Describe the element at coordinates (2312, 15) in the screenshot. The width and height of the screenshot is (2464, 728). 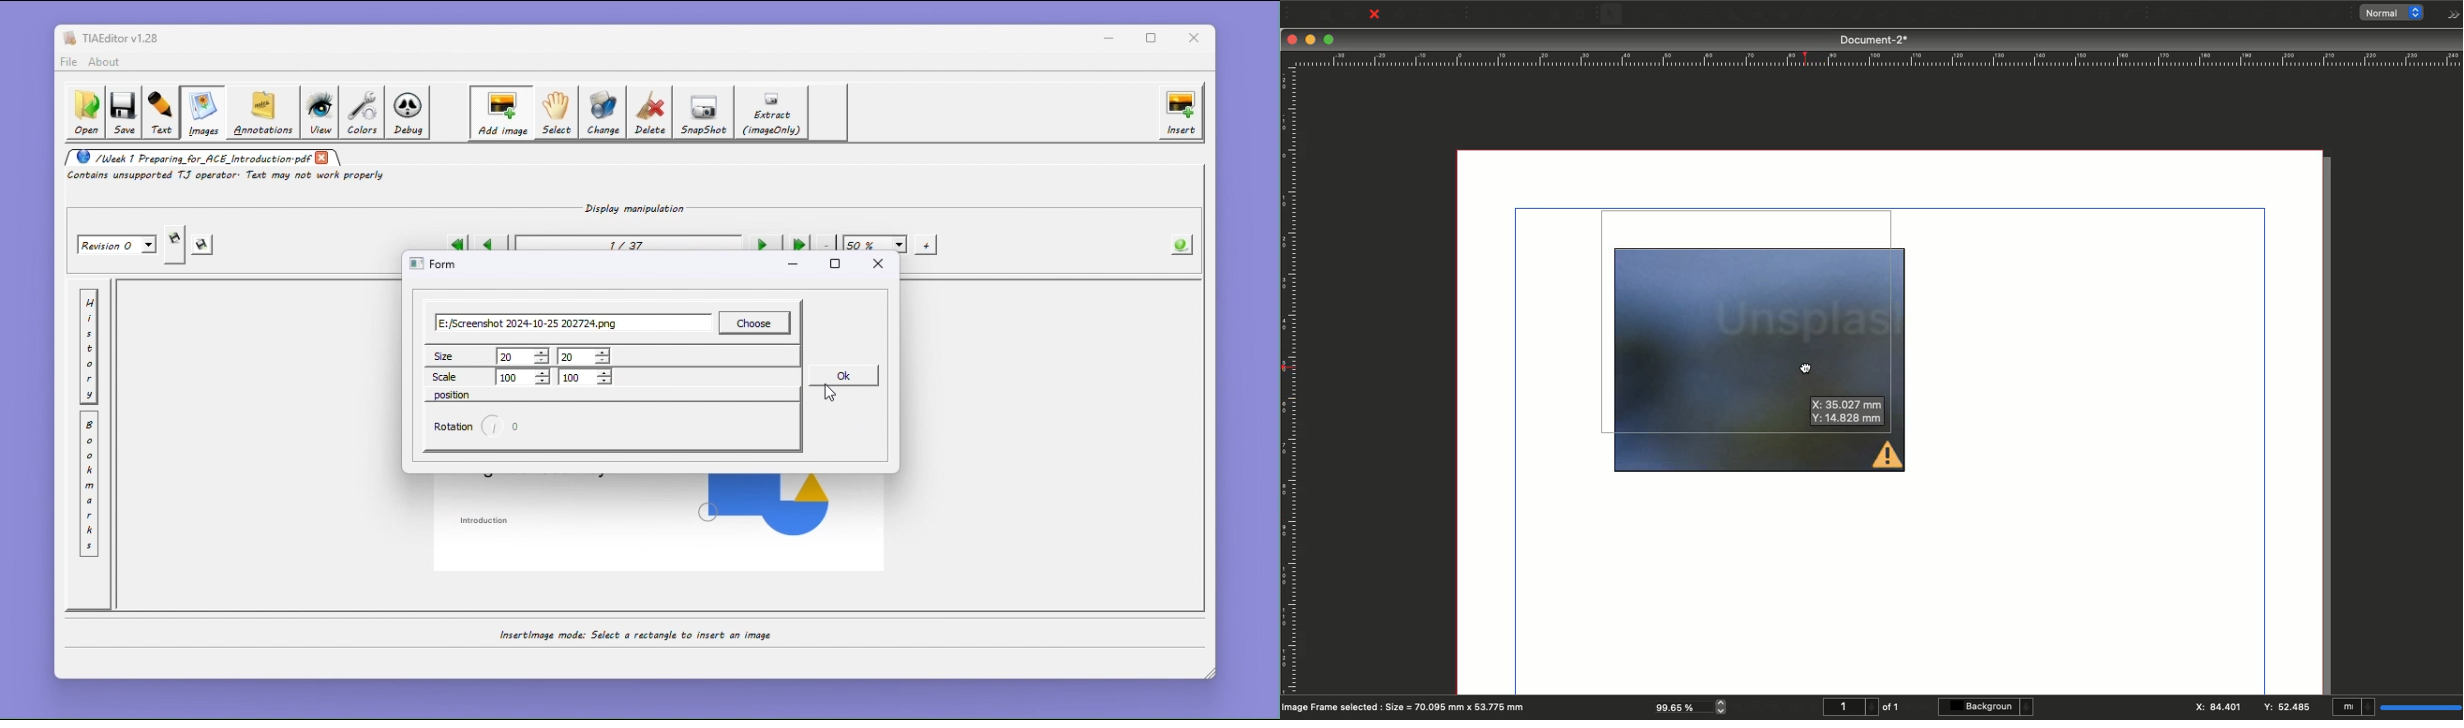
I see `Text annotation` at that location.